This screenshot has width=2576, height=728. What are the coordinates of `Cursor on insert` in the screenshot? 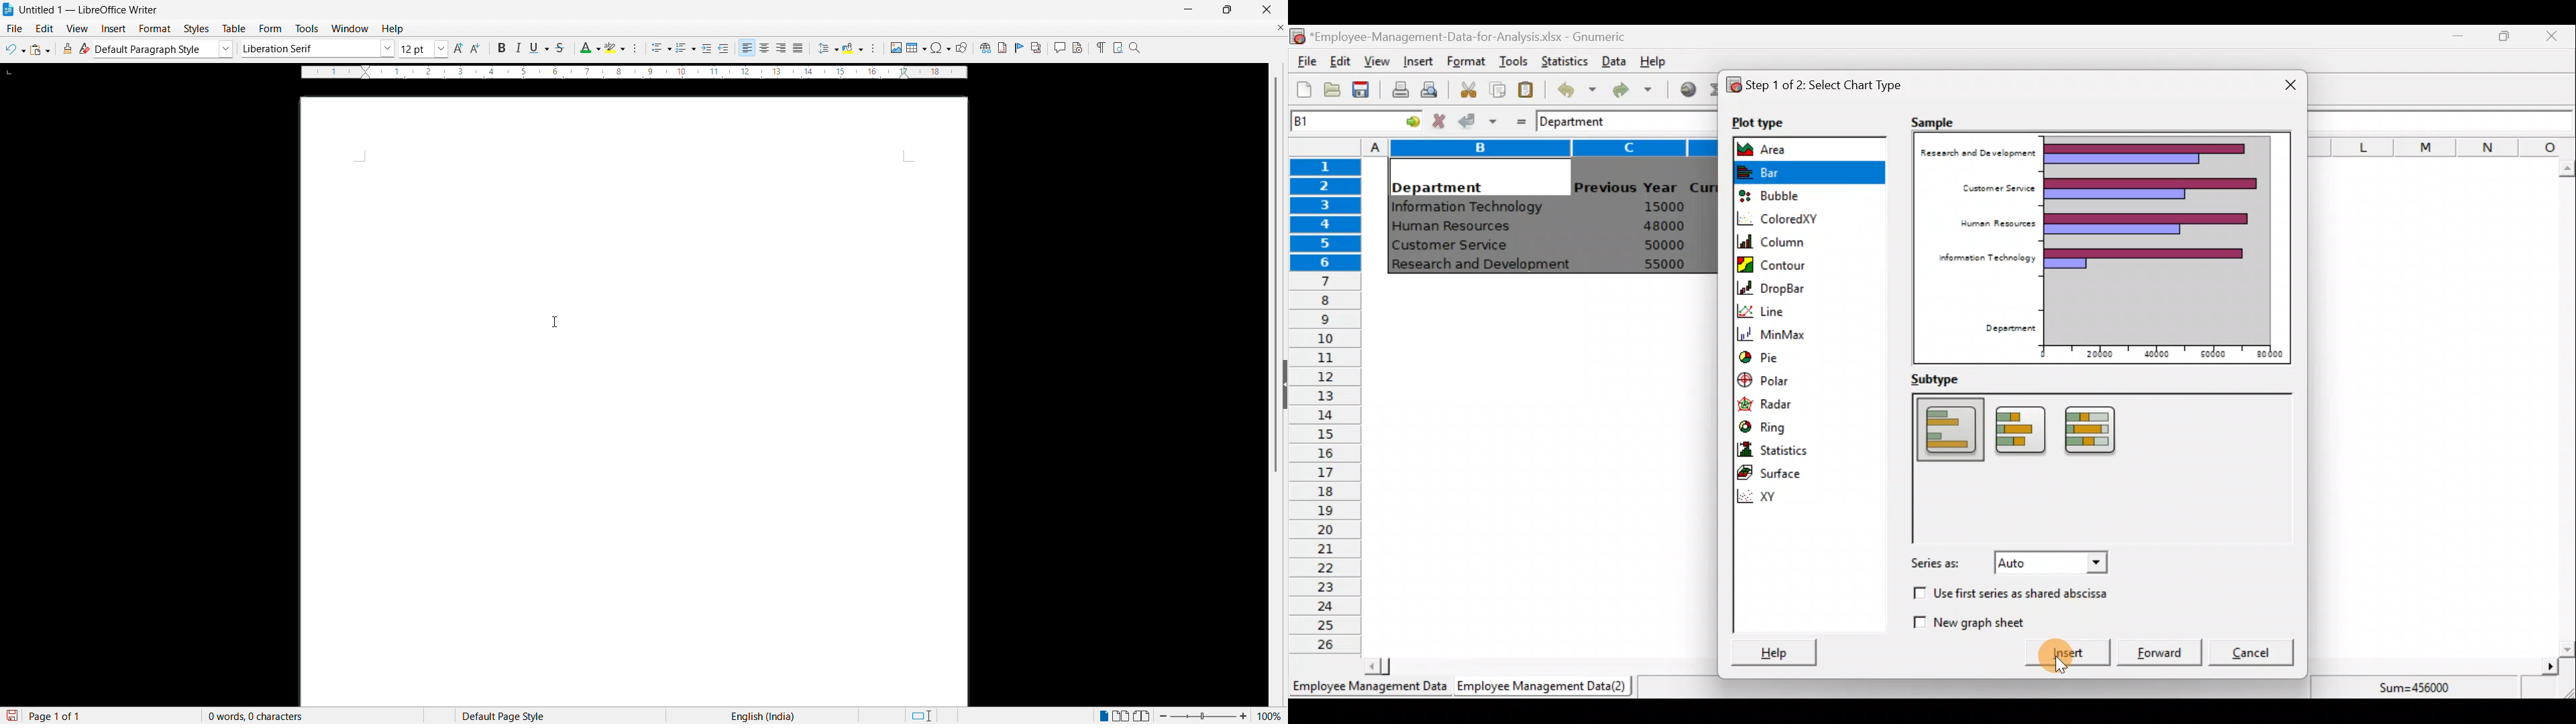 It's located at (2082, 658).